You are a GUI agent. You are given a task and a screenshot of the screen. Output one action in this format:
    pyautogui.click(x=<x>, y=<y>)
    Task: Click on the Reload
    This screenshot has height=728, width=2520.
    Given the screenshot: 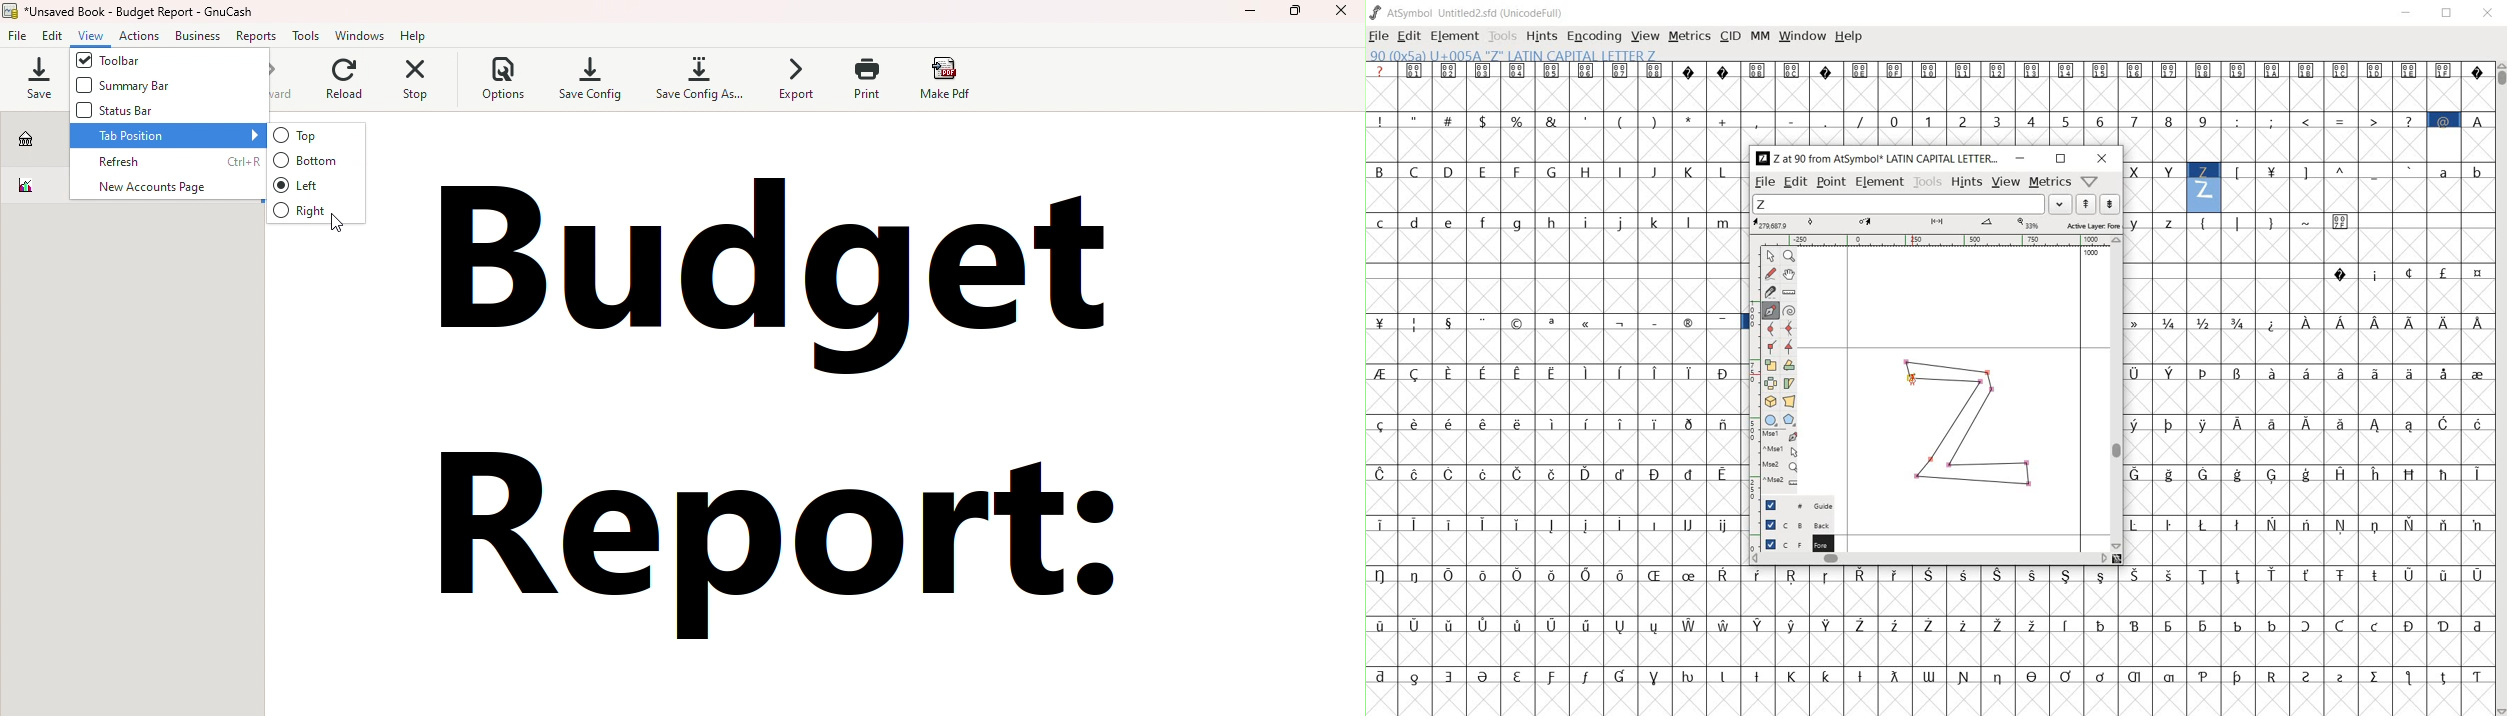 What is the action you would take?
    pyautogui.click(x=352, y=87)
    